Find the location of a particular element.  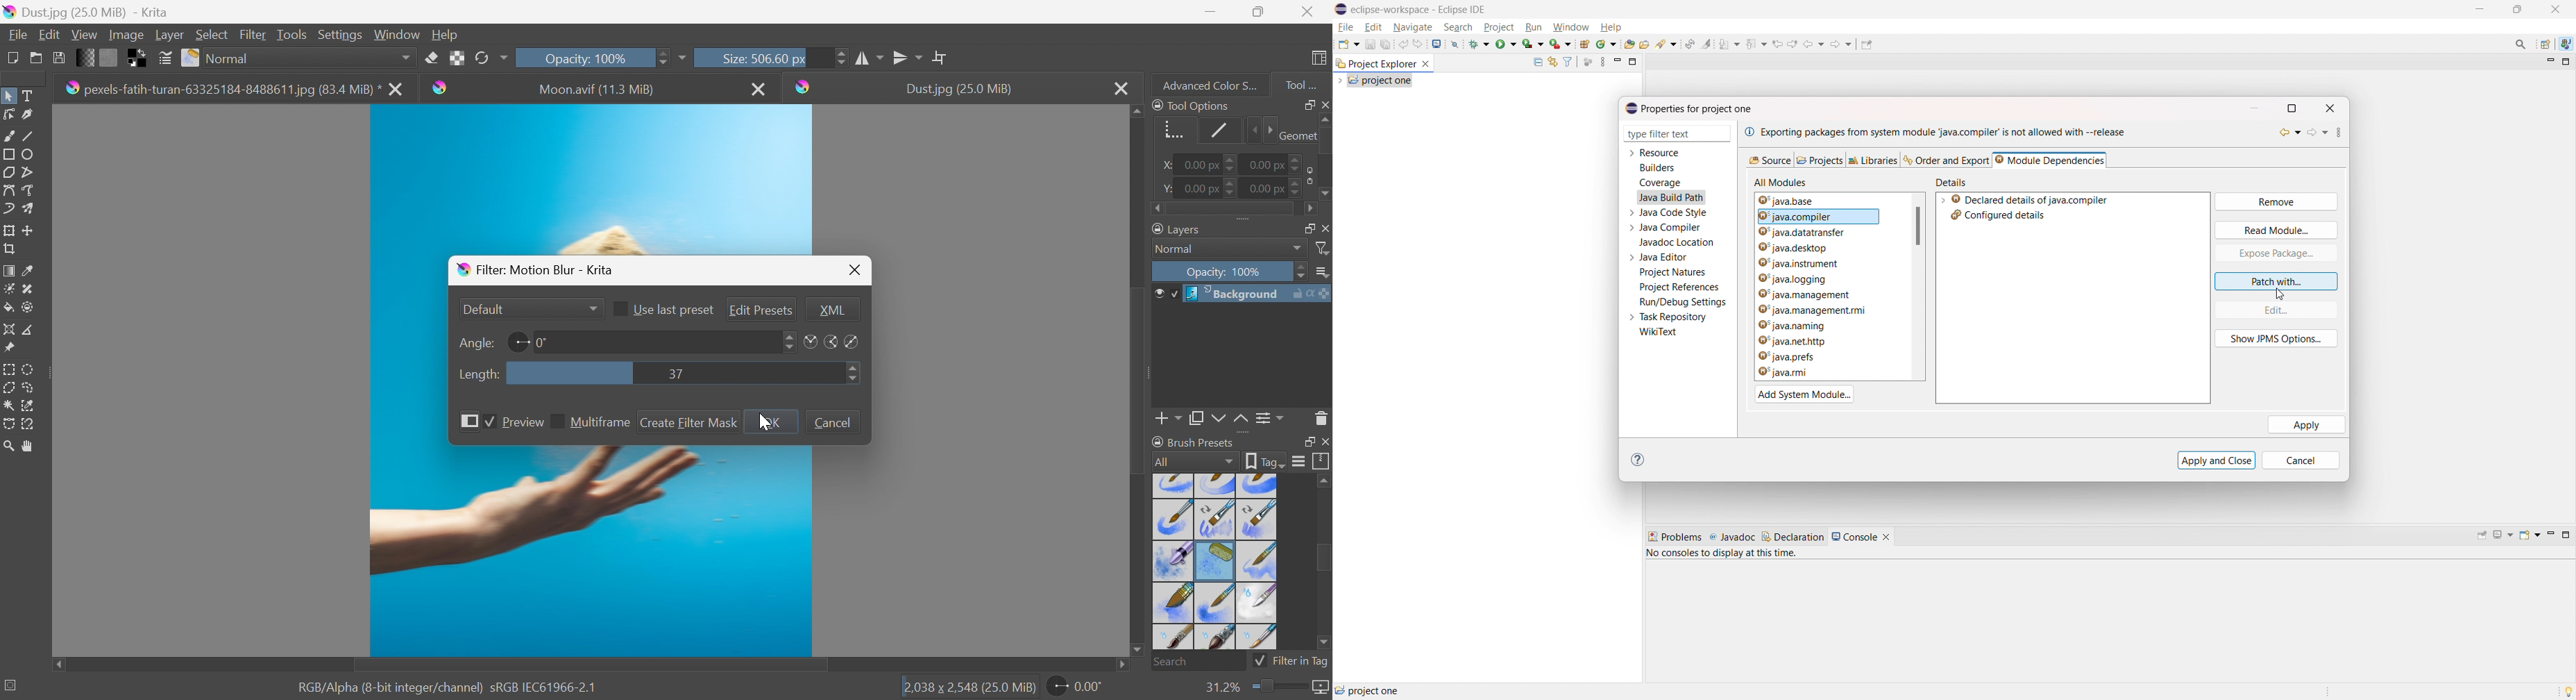

Slider is located at coordinates (854, 374).